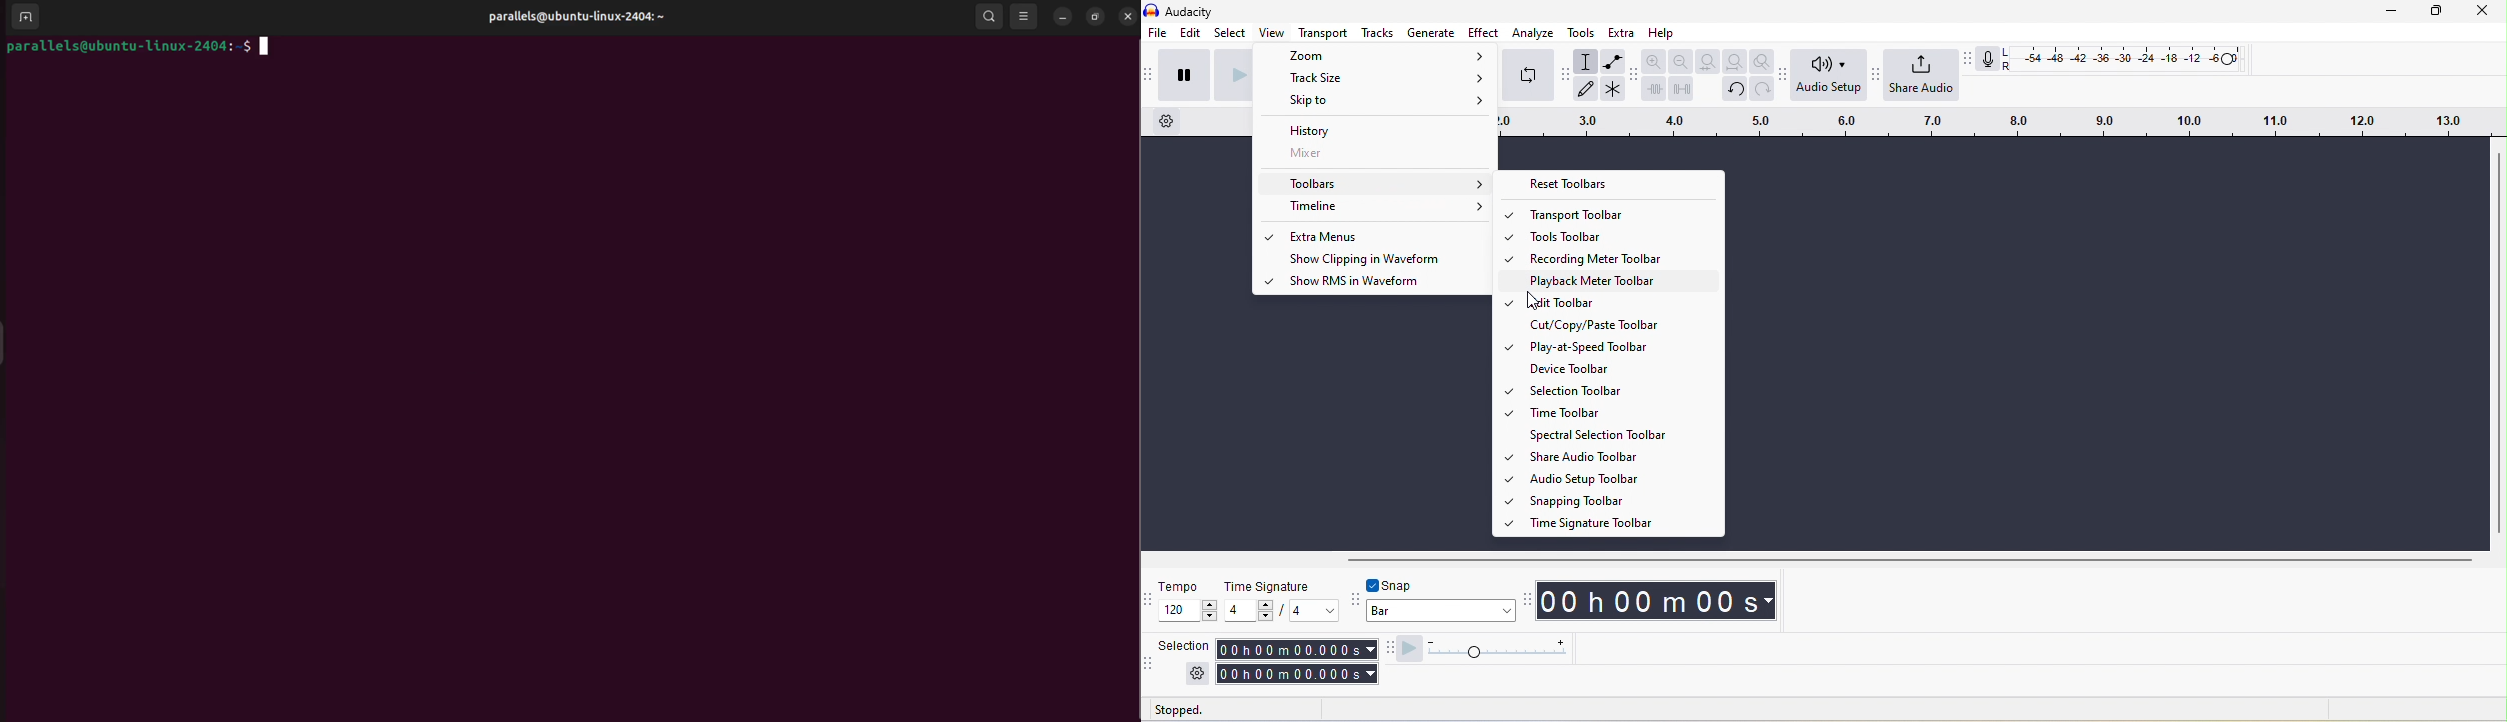 The width and height of the screenshot is (2520, 728). What do you see at coordinates (990, 16) in the screenshot?
I see `search` at bounding box center [990, 16].